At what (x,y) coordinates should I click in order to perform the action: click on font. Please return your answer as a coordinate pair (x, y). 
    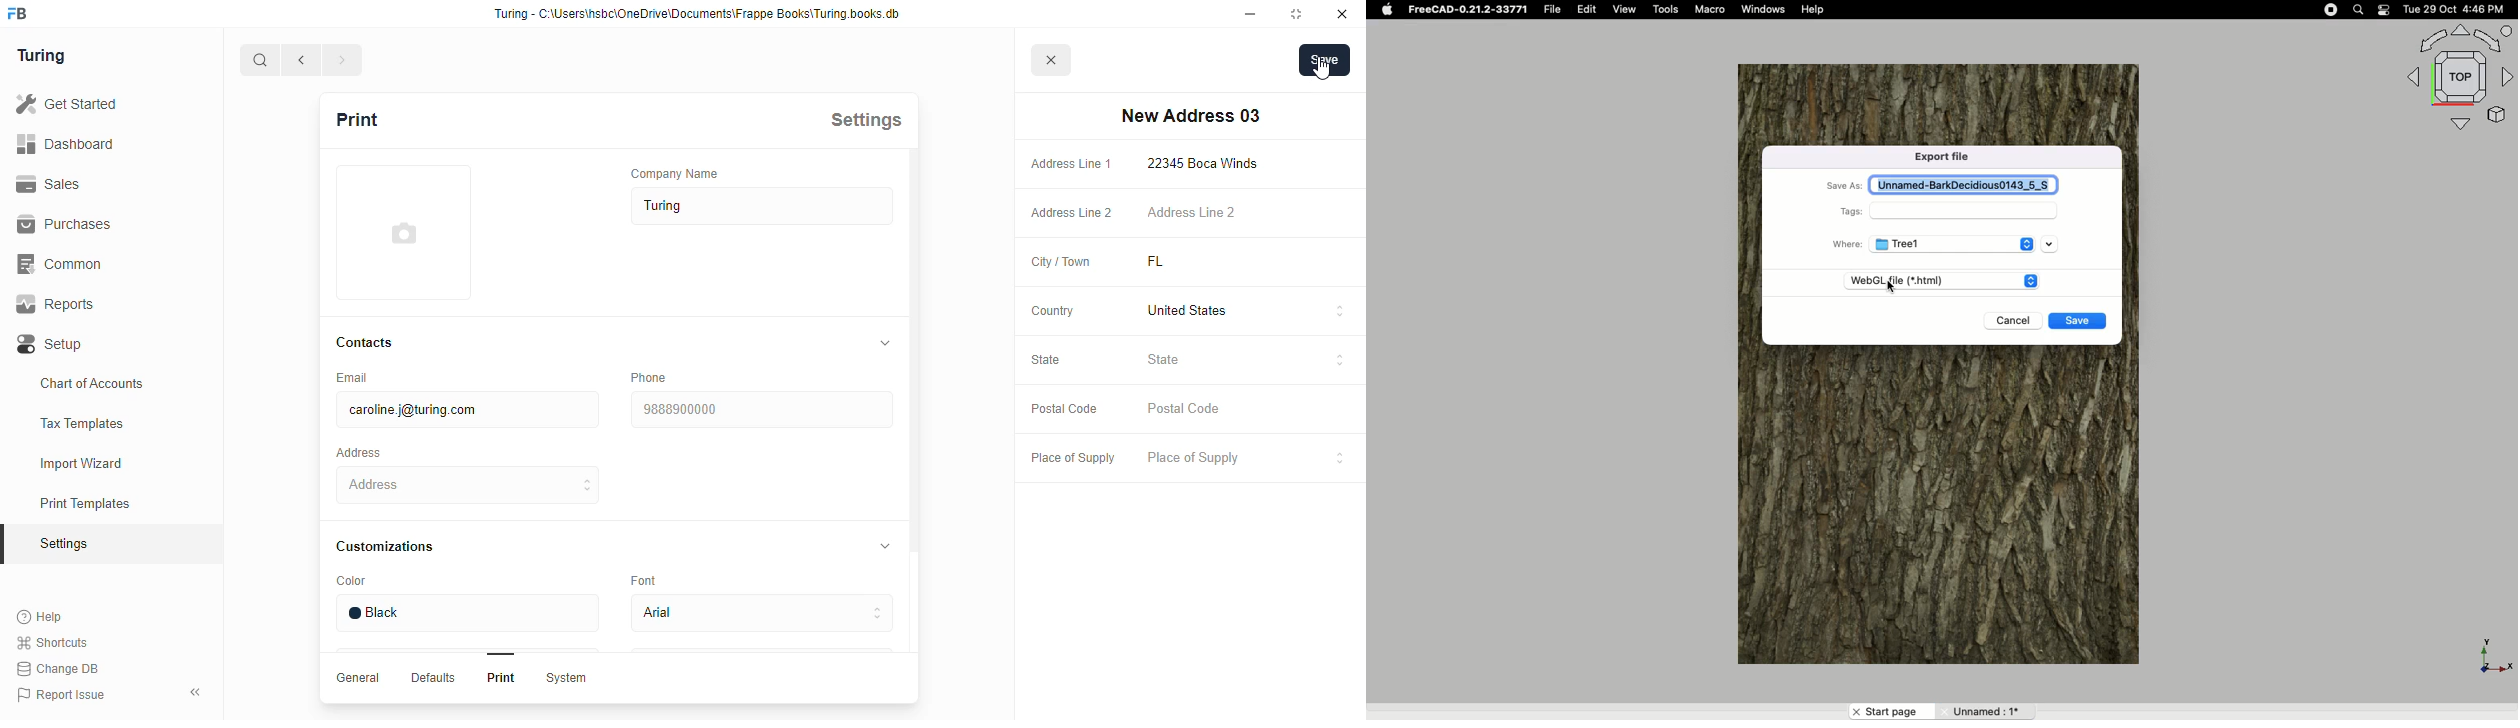
    Looking at the image, I should click on (647, 579).